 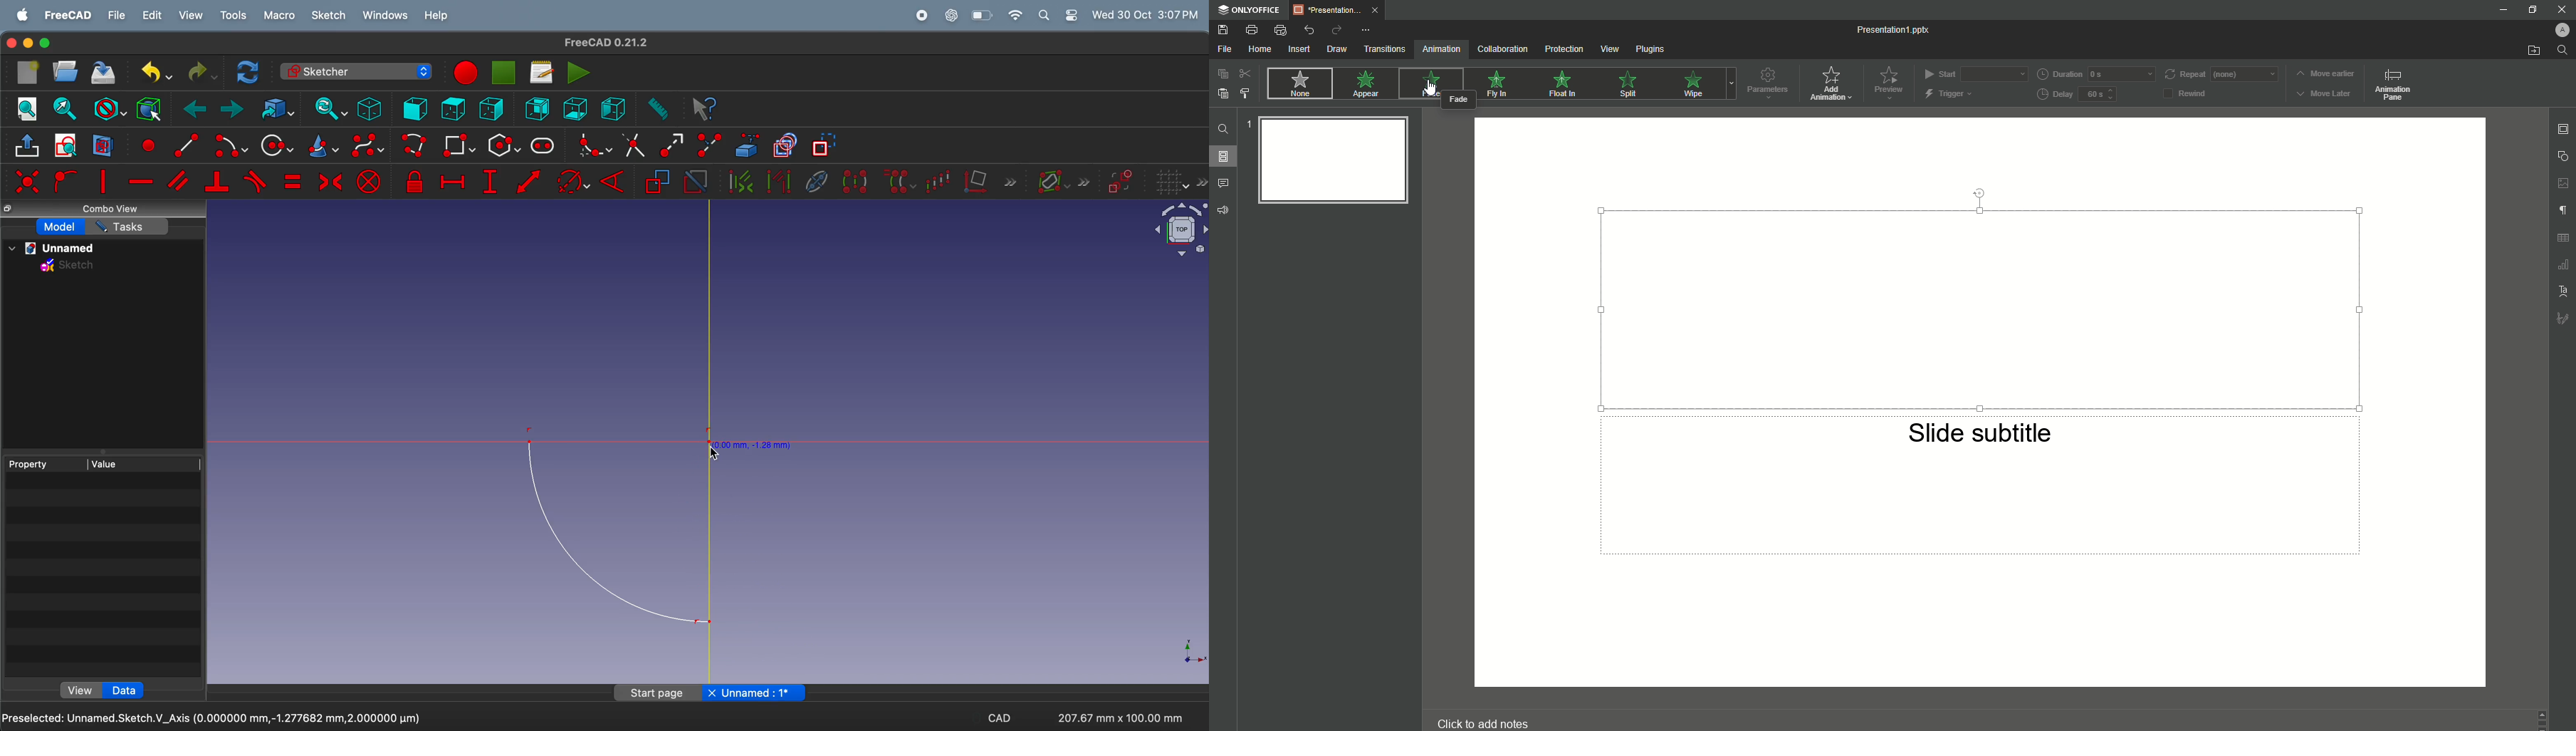 I want to click on unnamed, so click(x=56, y=248).